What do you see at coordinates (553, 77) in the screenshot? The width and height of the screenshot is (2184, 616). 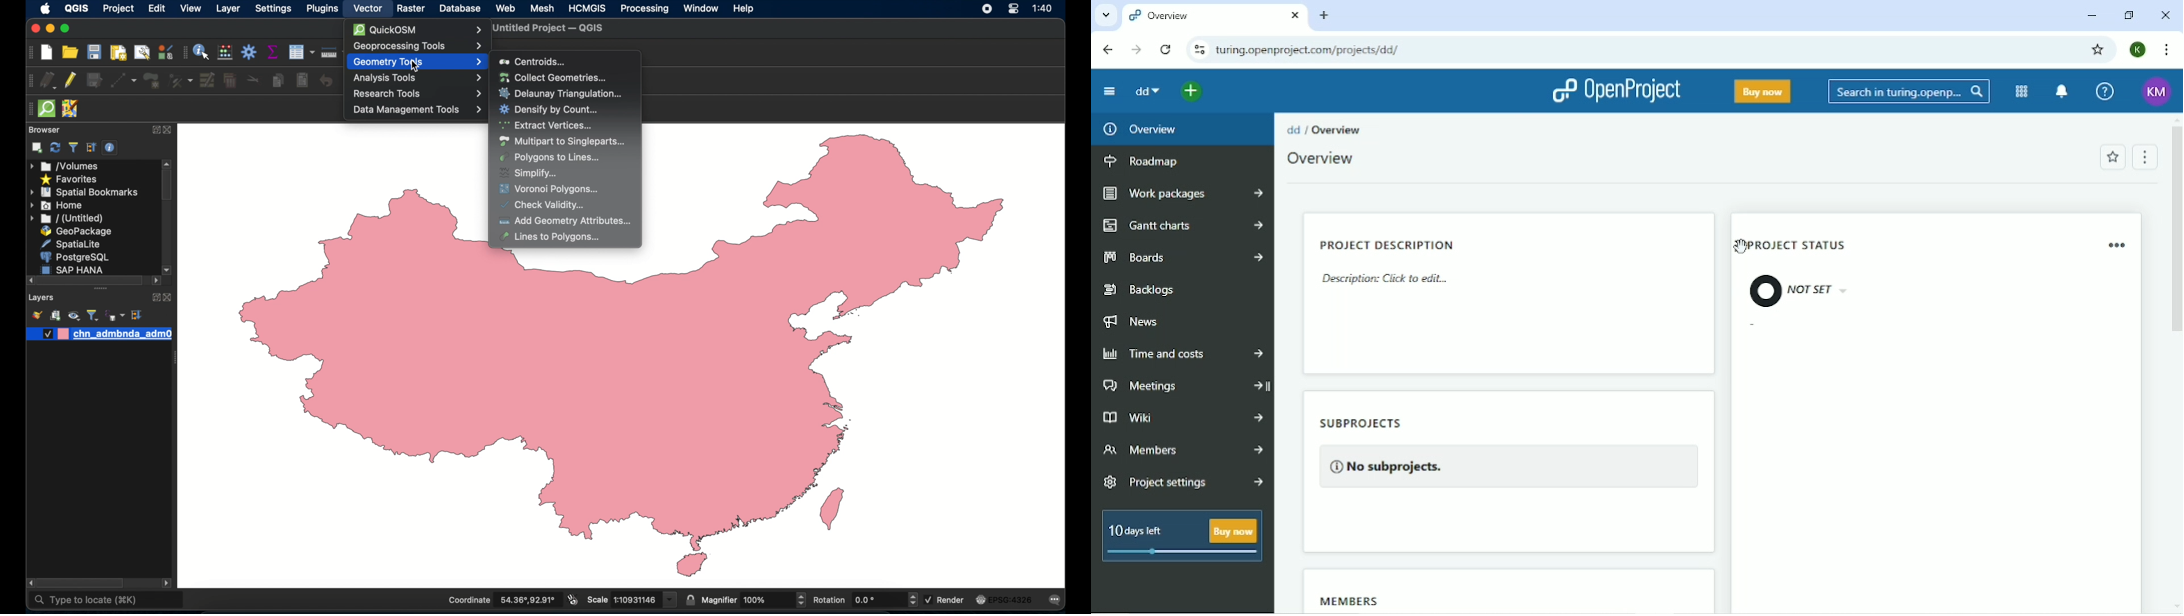 I see `collect geometries` at bounding box center [553, 77].